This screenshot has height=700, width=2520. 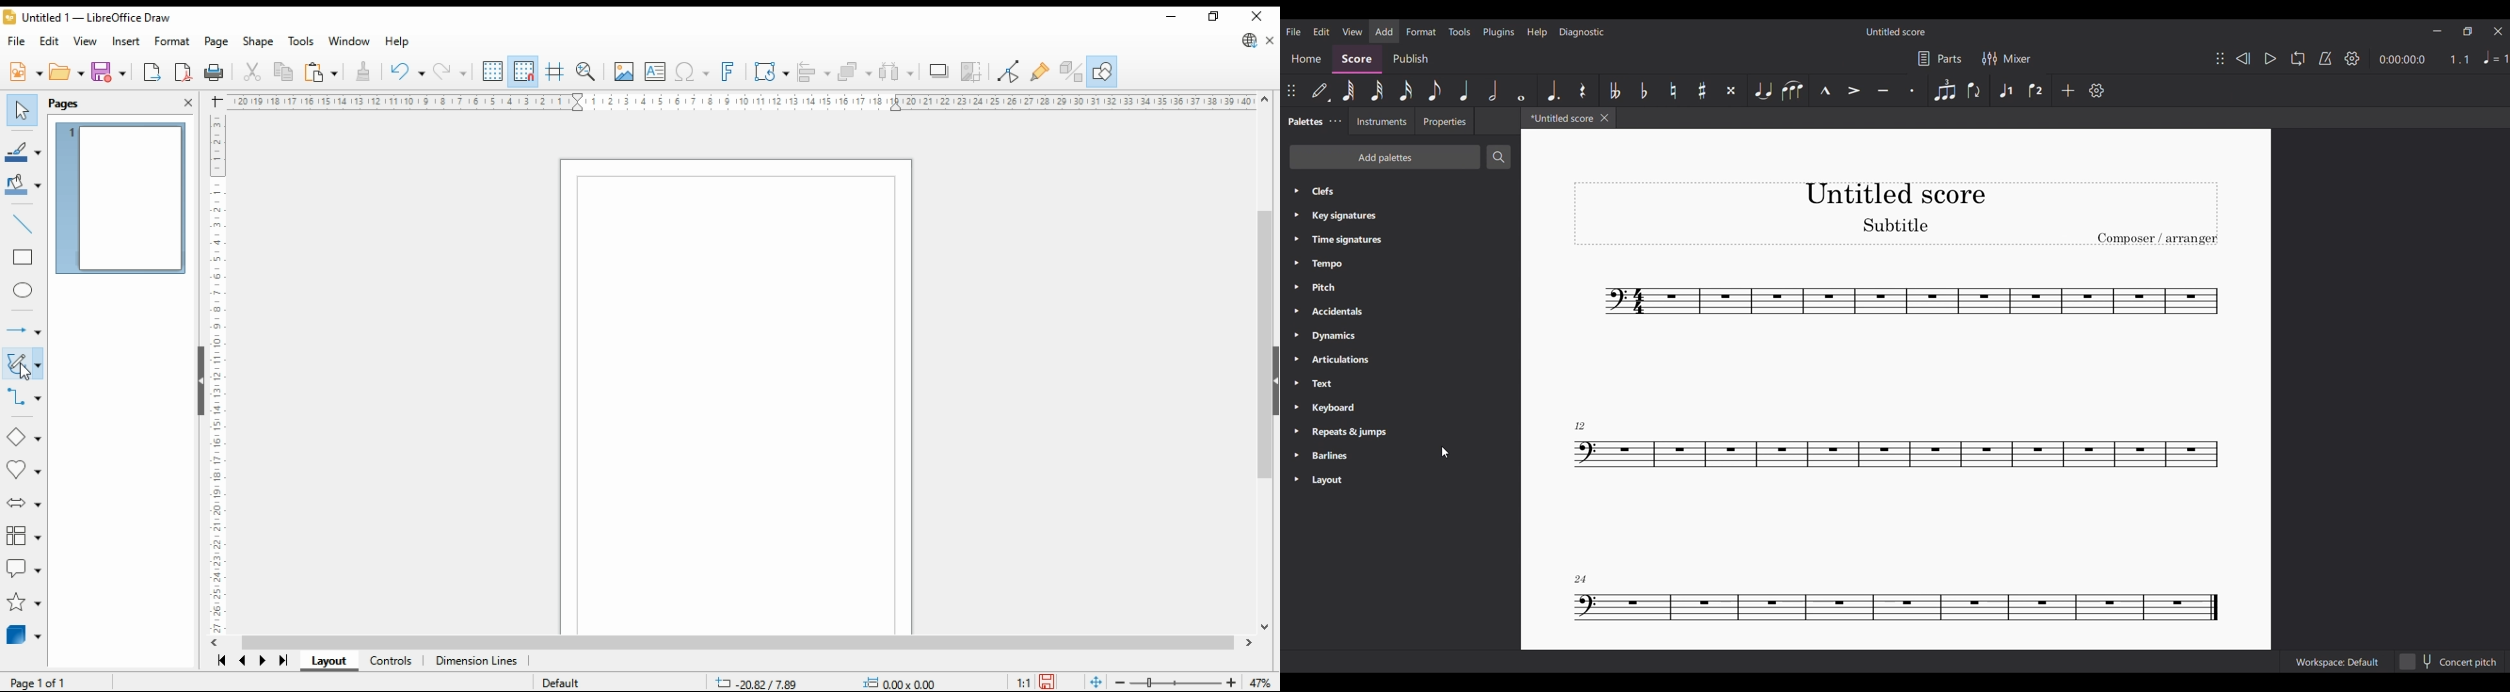 What do you see at coordinates (1352, 31) in the screenshot?
I see `View` at bounding box center [1352, 31].